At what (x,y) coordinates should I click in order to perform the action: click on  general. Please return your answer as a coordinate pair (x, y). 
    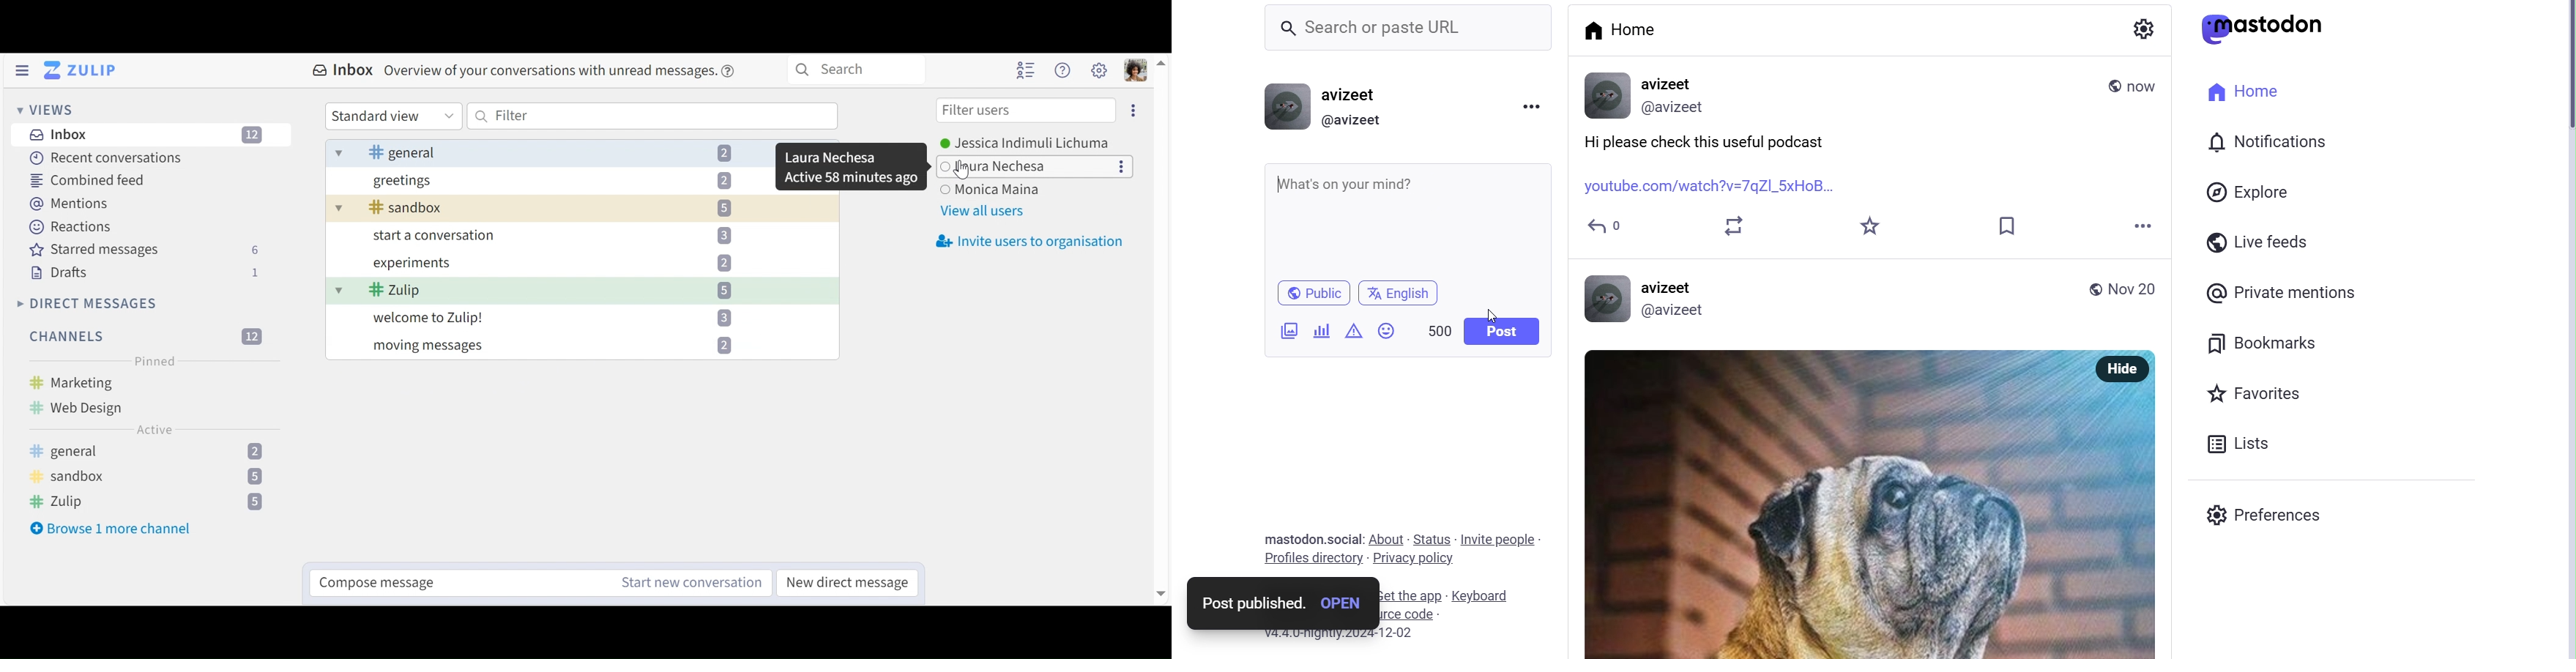
    Looking at the image, I should click on (547, 153).